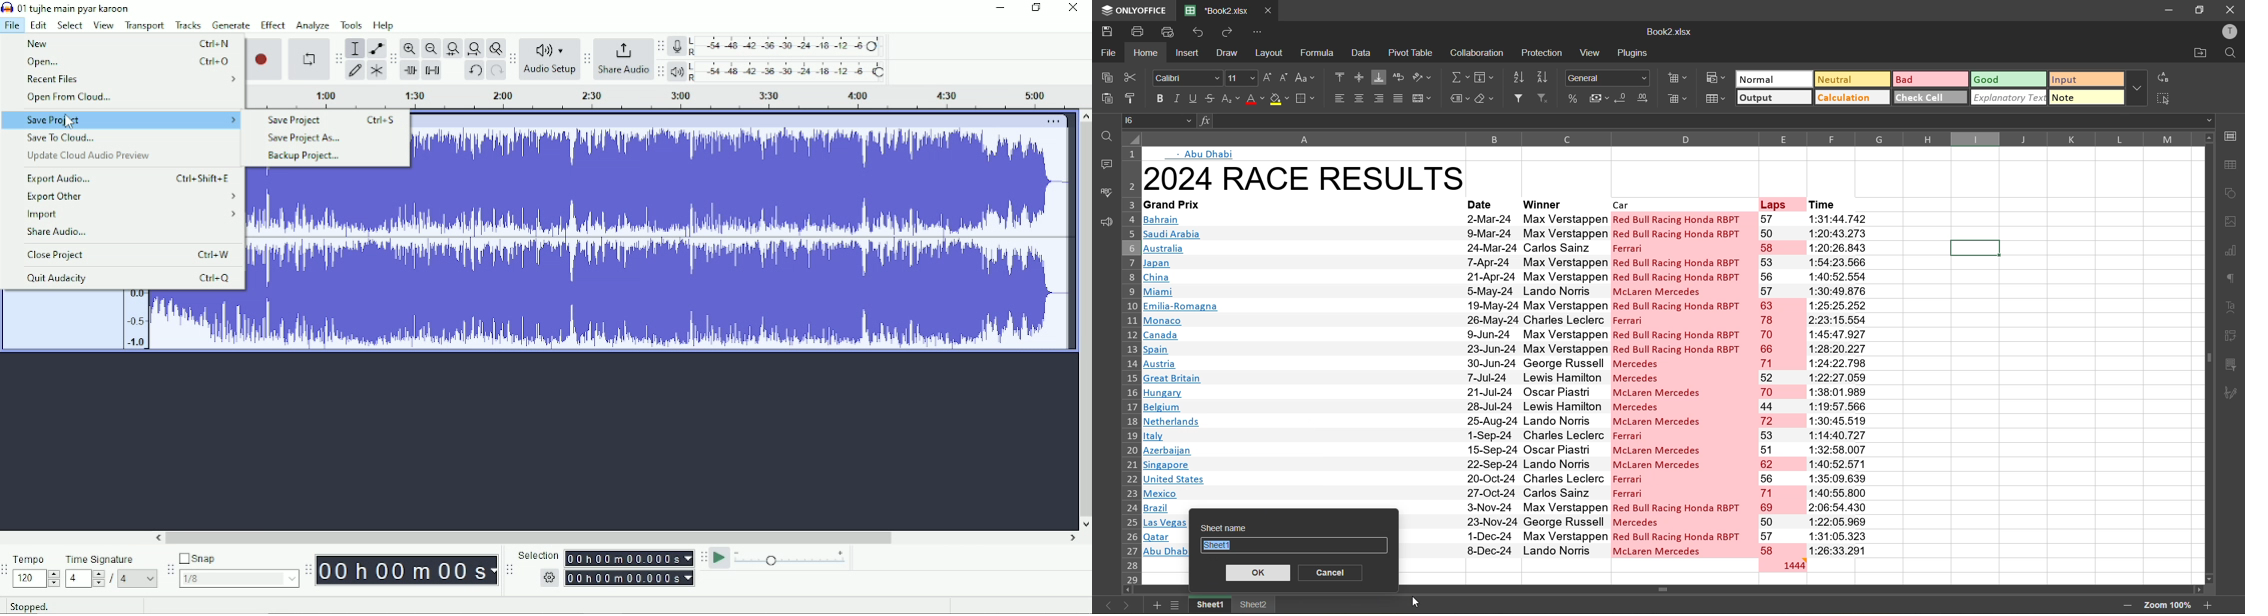 The image size is (2268, 616). Describe the element at coordinates (1084, 320) in the screenshot. I see `Vertical scrollbar` at that location.